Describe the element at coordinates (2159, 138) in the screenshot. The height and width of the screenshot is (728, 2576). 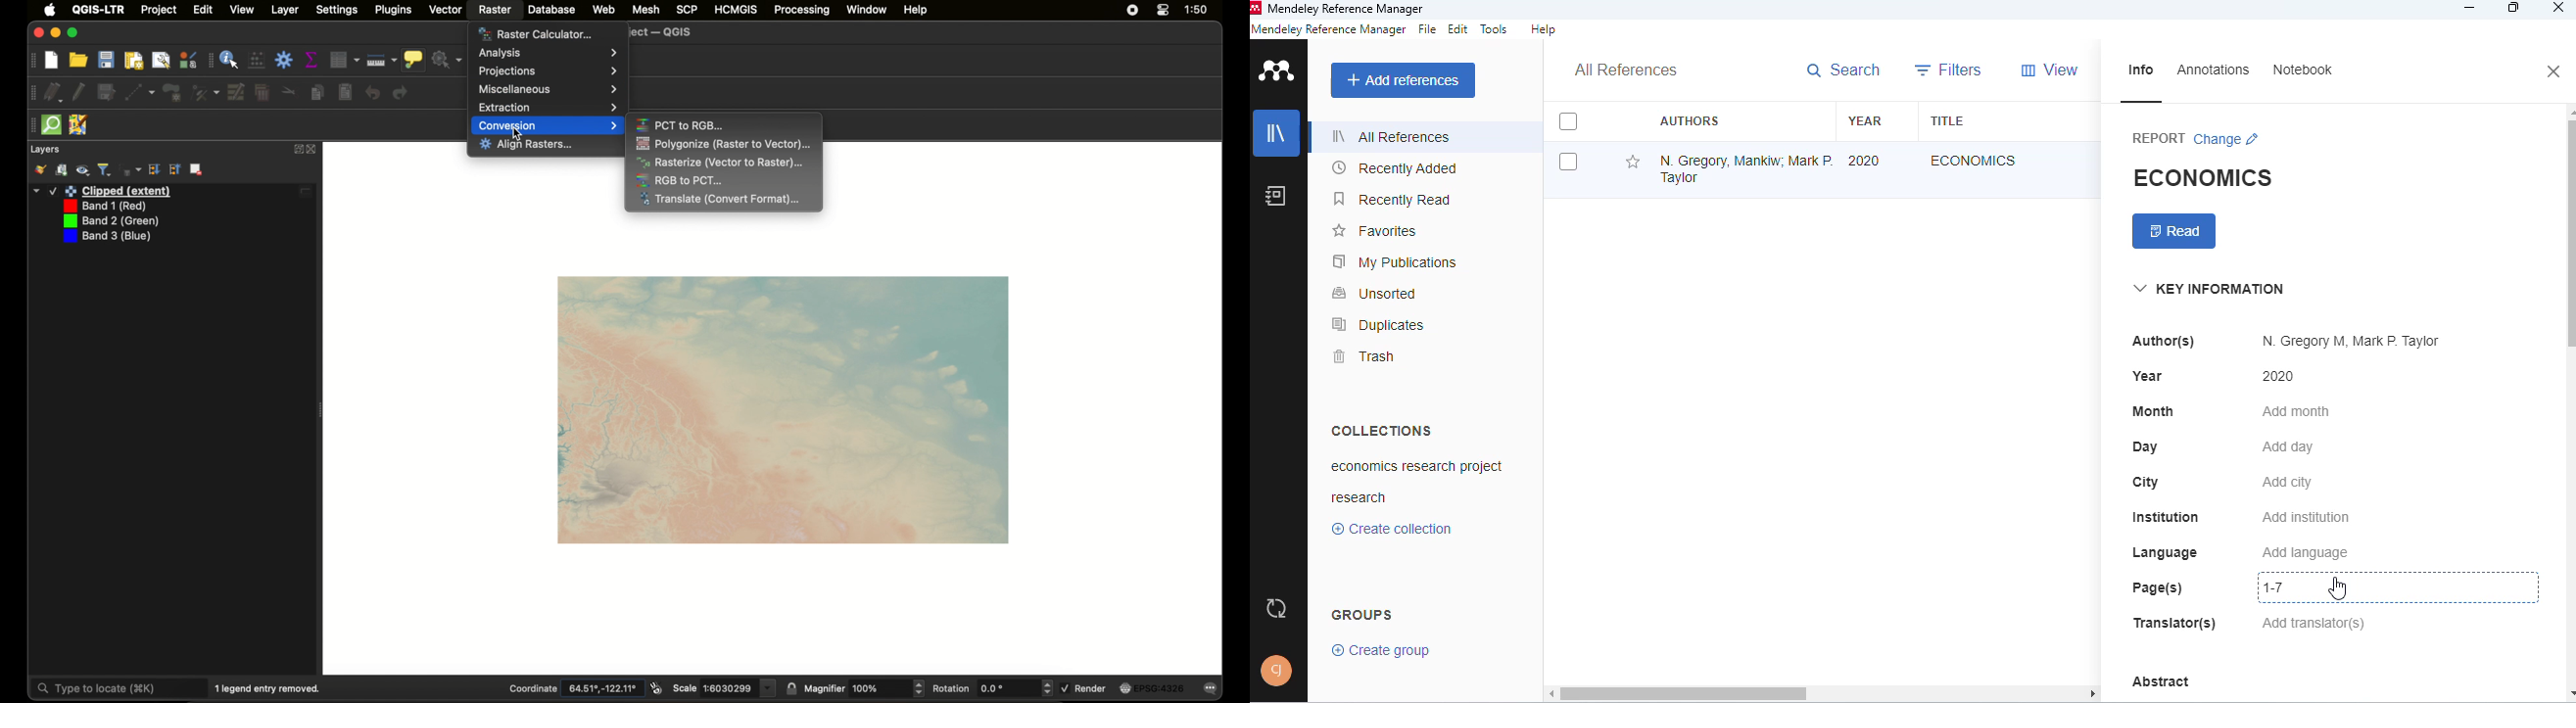
I see `report` at that location.